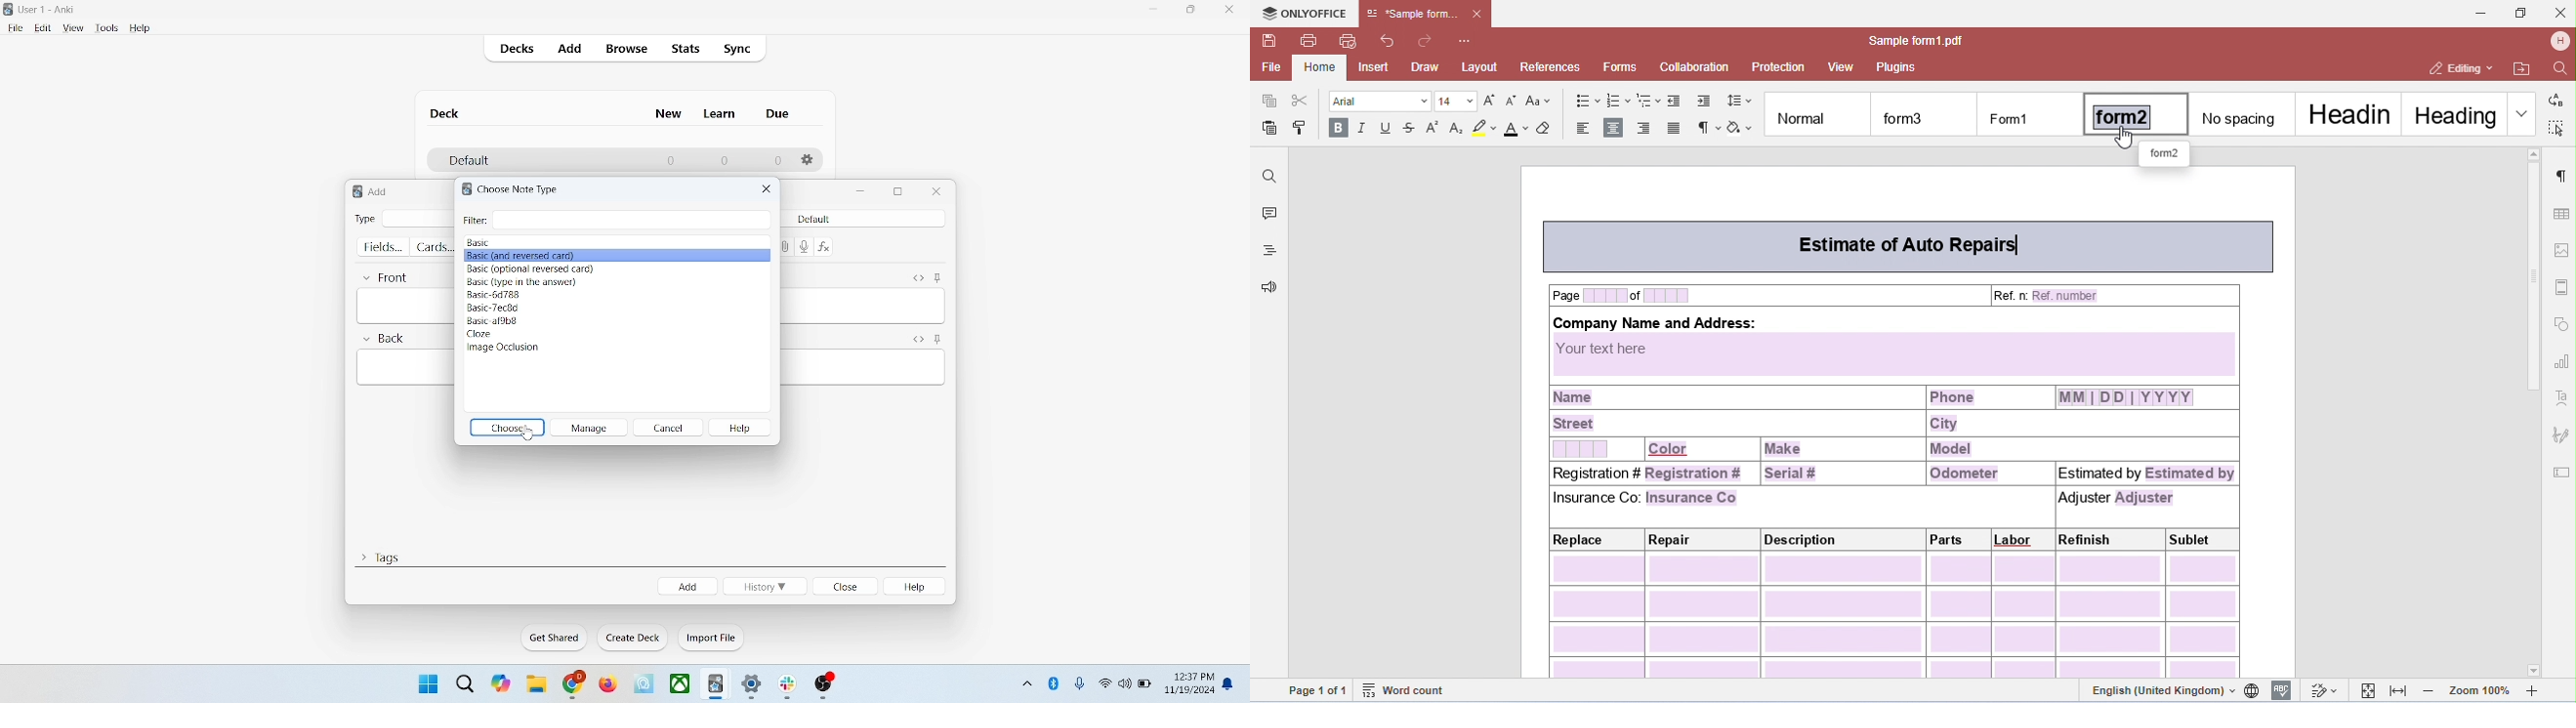 The image size is (2576, 728). What do you see at coordinates (1188, 691) in the screenshot?
I see `11/19/2024` at bounding box center [1188, 691].